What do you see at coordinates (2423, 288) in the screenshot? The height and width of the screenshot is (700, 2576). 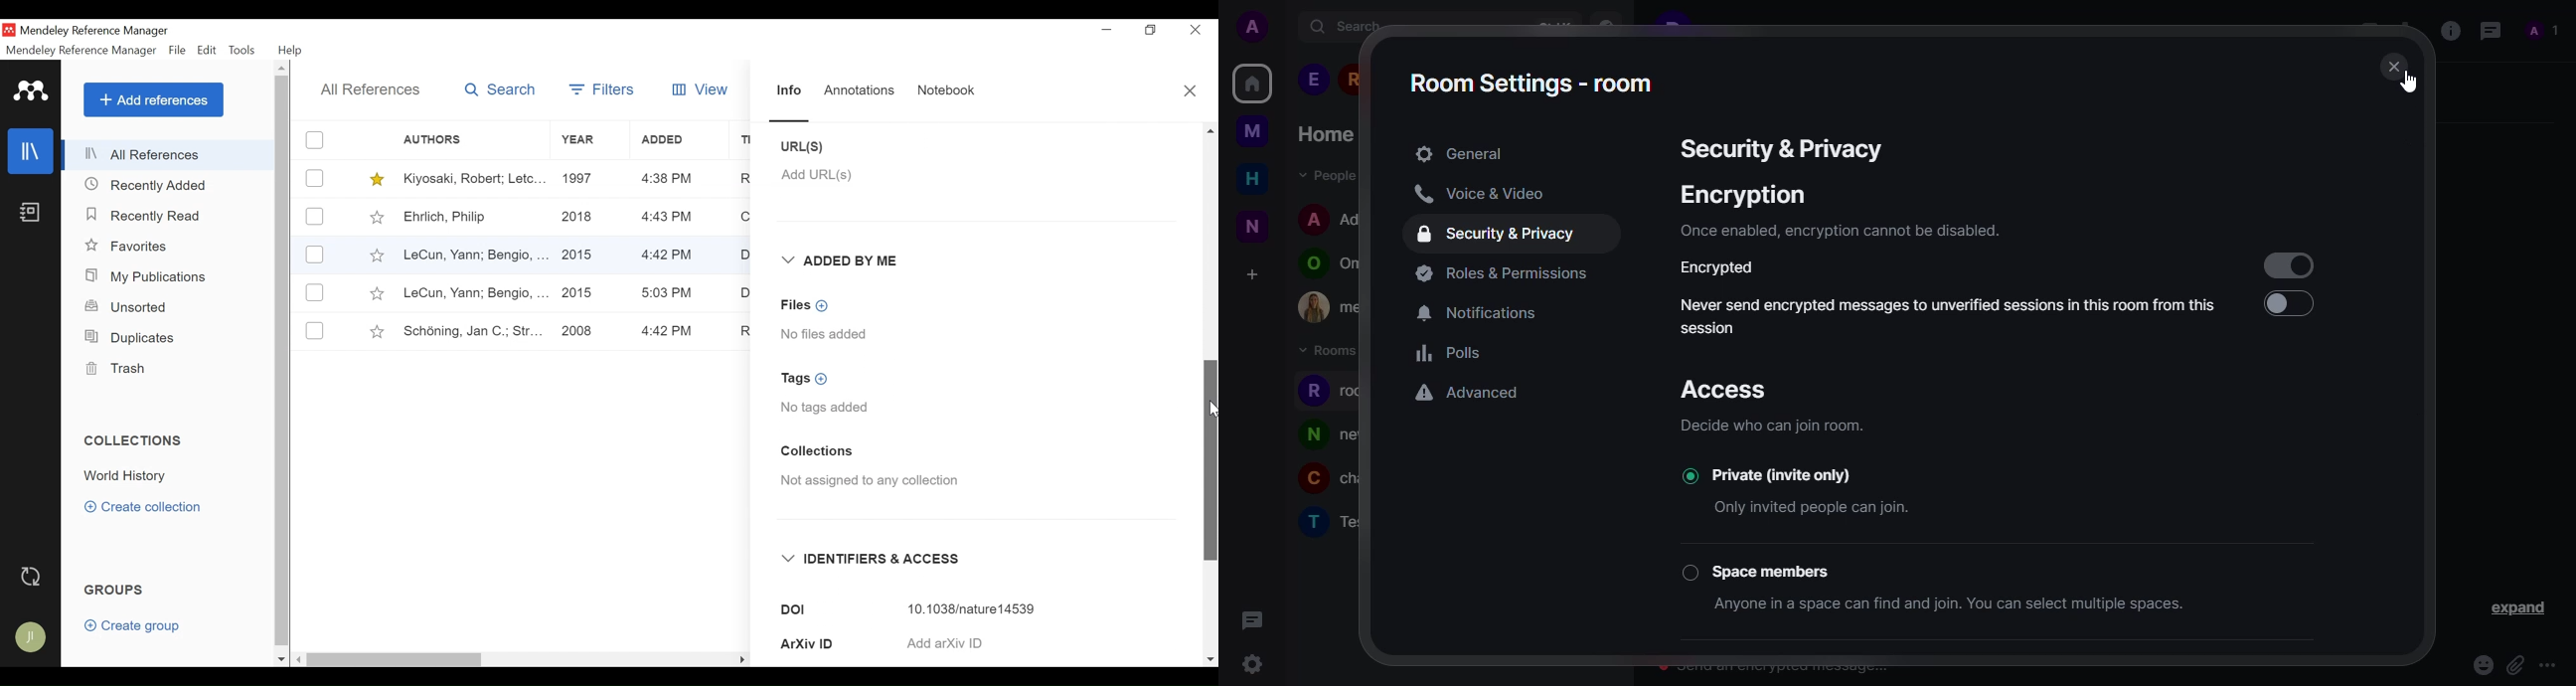 I see `scroll bar` at bounding box center [2423, 288].